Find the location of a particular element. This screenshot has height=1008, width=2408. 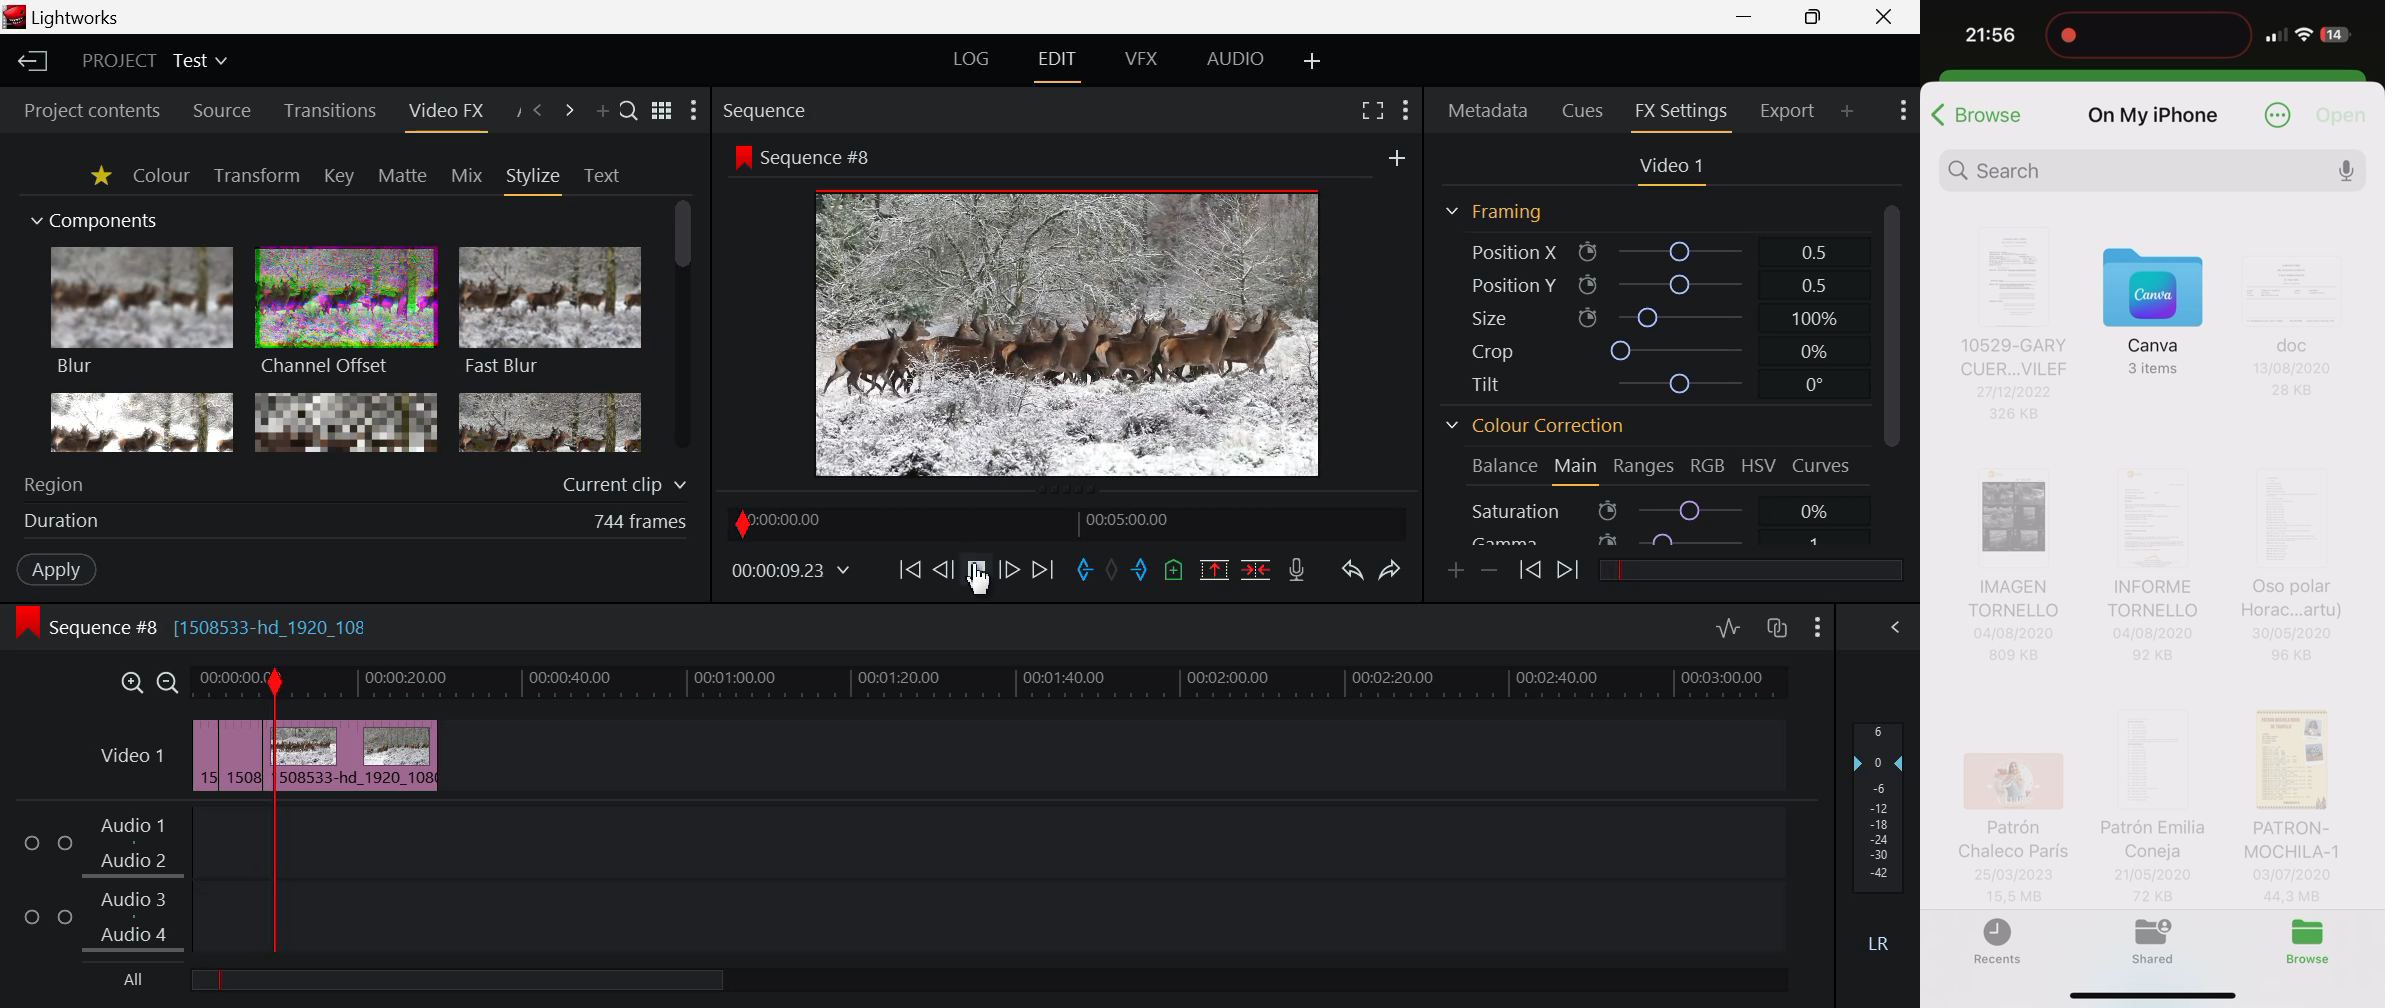

Video Played is located at coordinates (976, 576).